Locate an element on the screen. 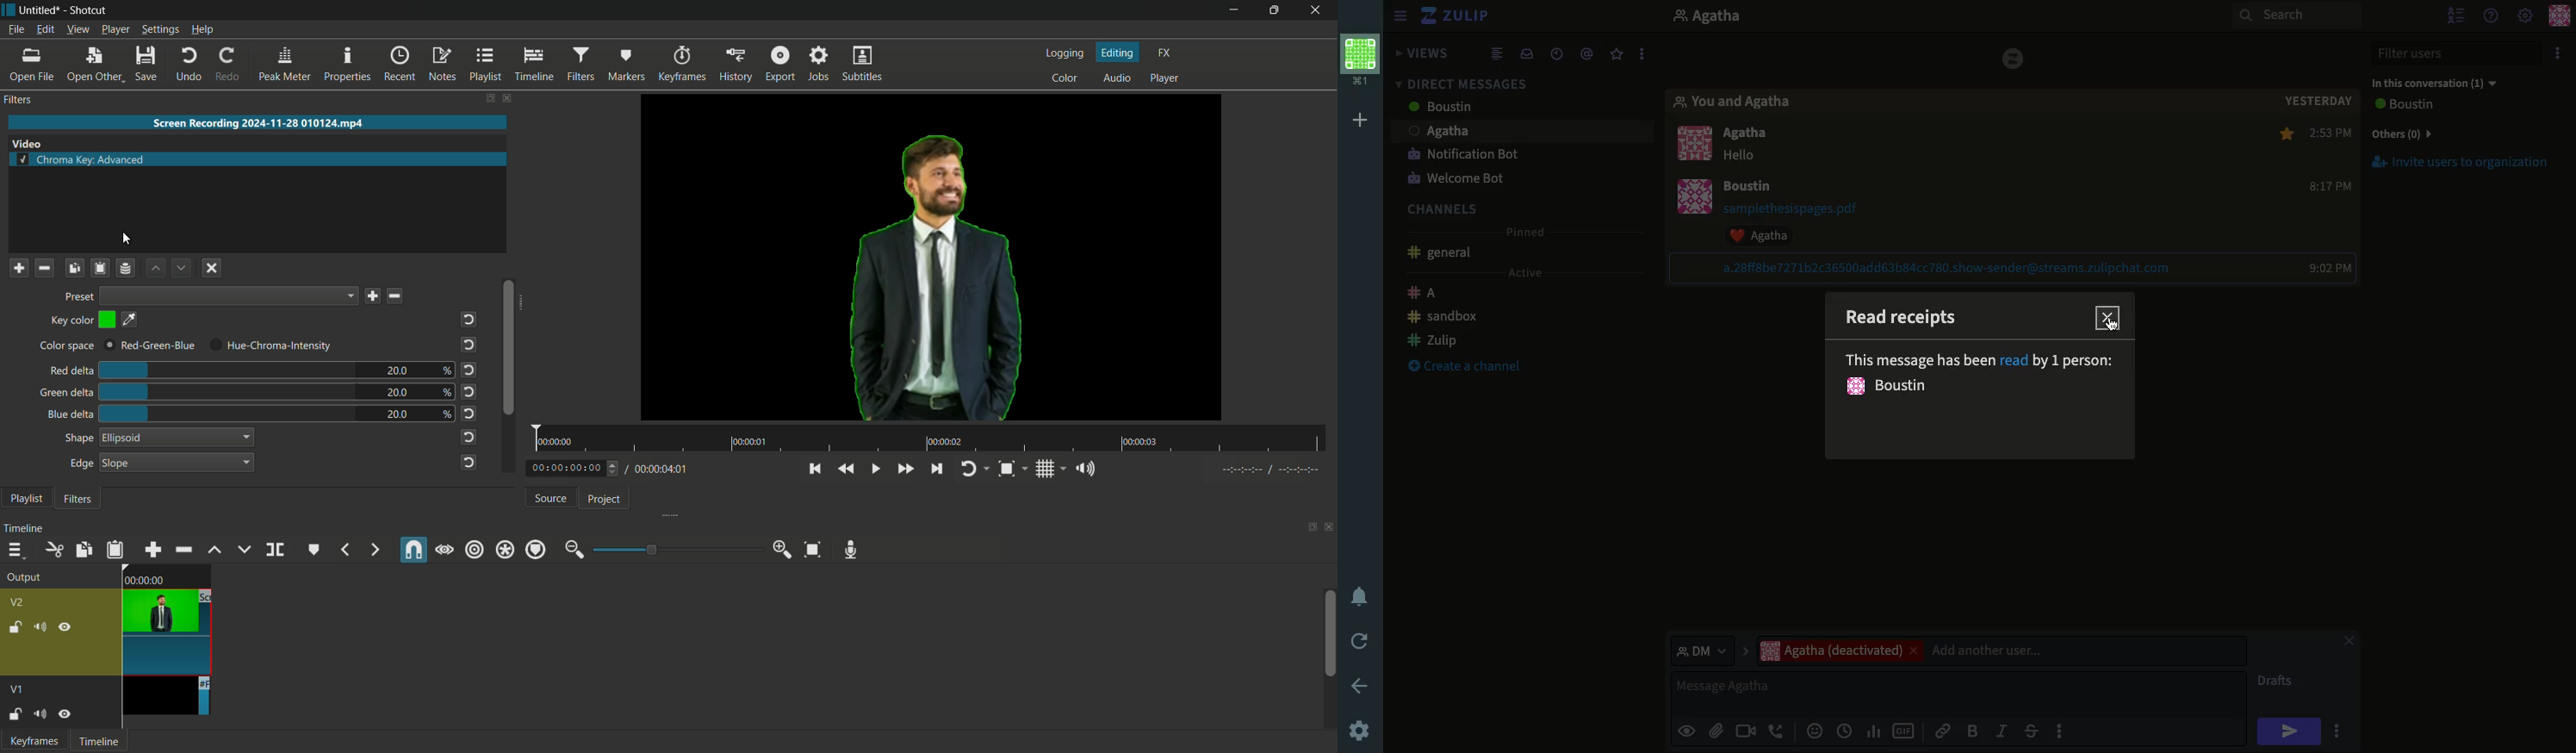 The image size is (2576, 756). player is located at coordinates (1165, 79).